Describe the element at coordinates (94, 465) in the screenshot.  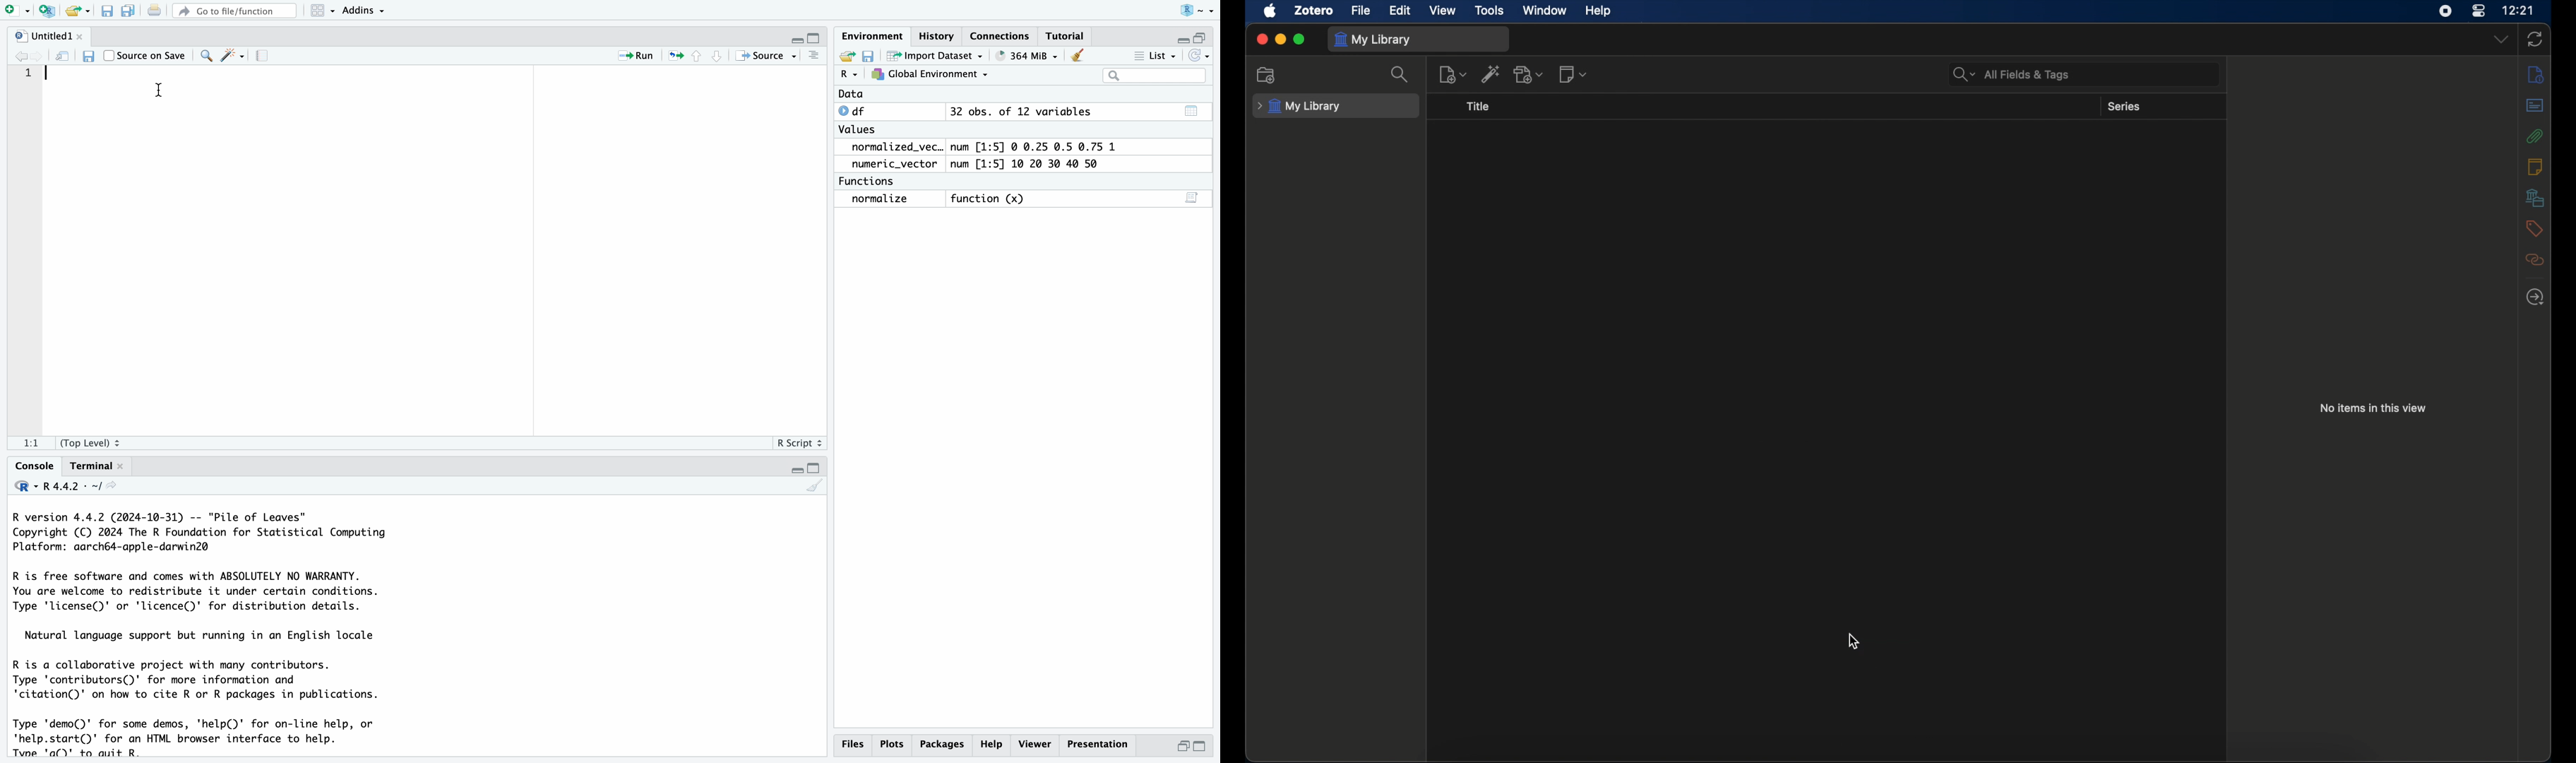
I see `Terminal` at that location.